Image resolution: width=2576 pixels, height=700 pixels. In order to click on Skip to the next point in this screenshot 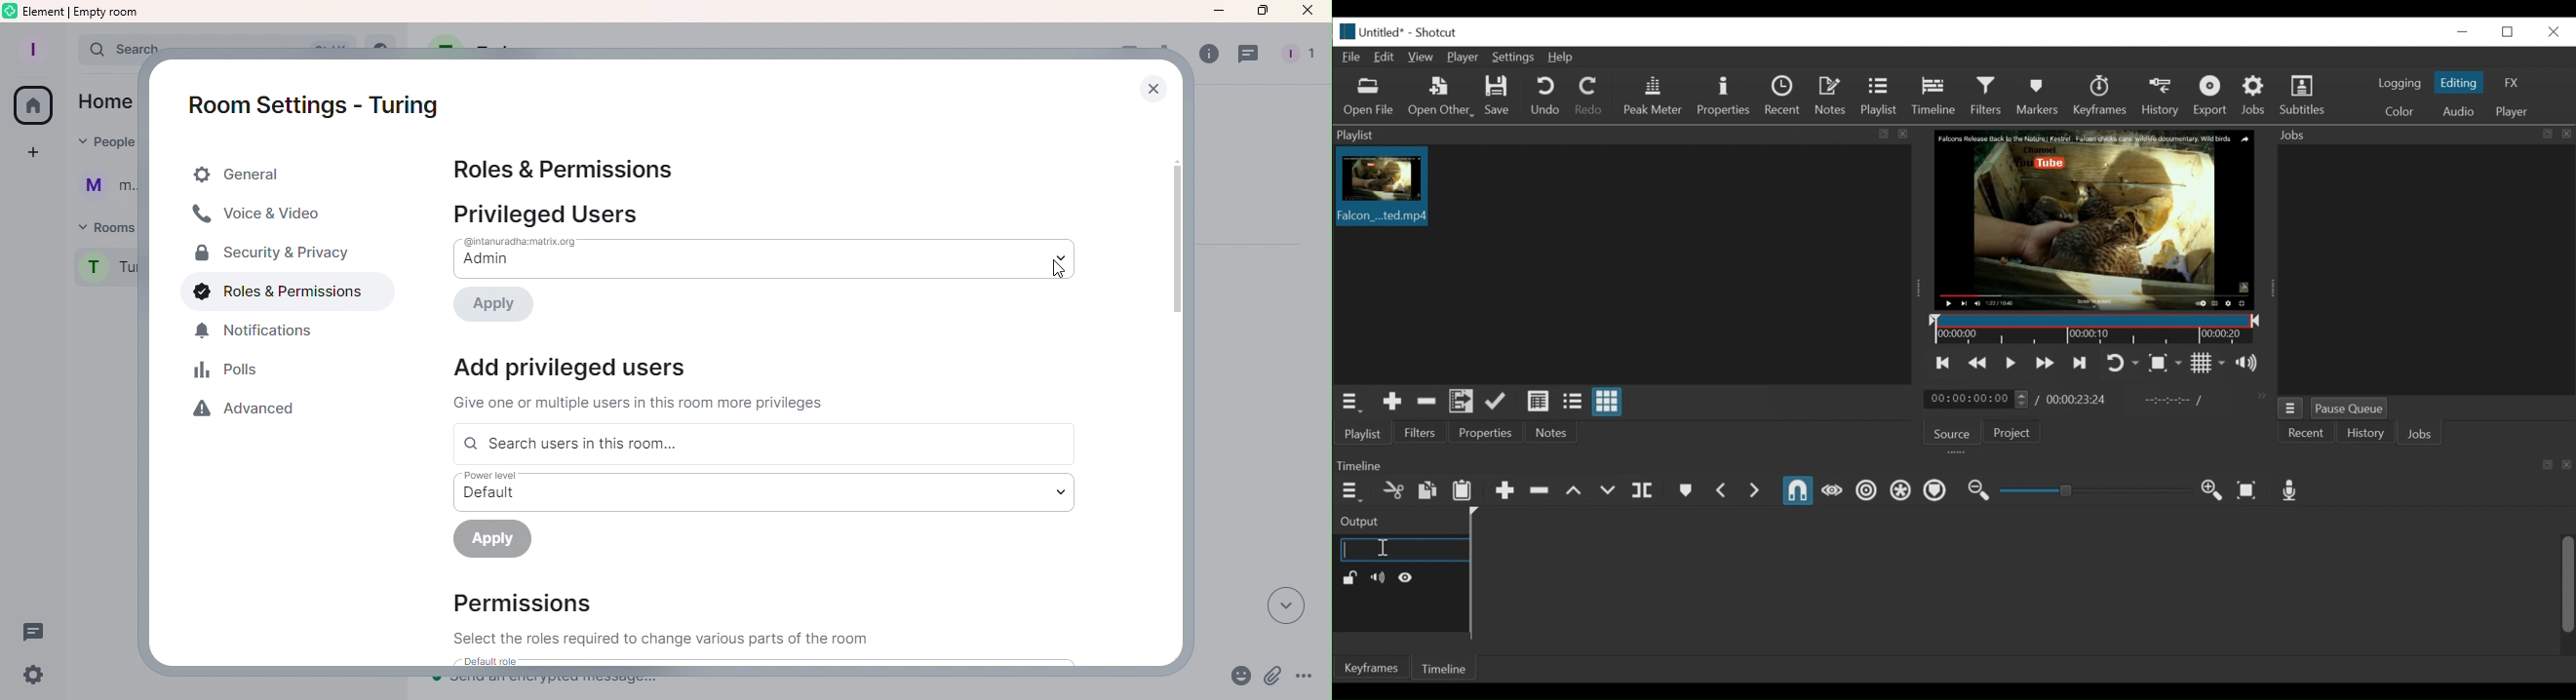, I will do `click(2046, 362)`.